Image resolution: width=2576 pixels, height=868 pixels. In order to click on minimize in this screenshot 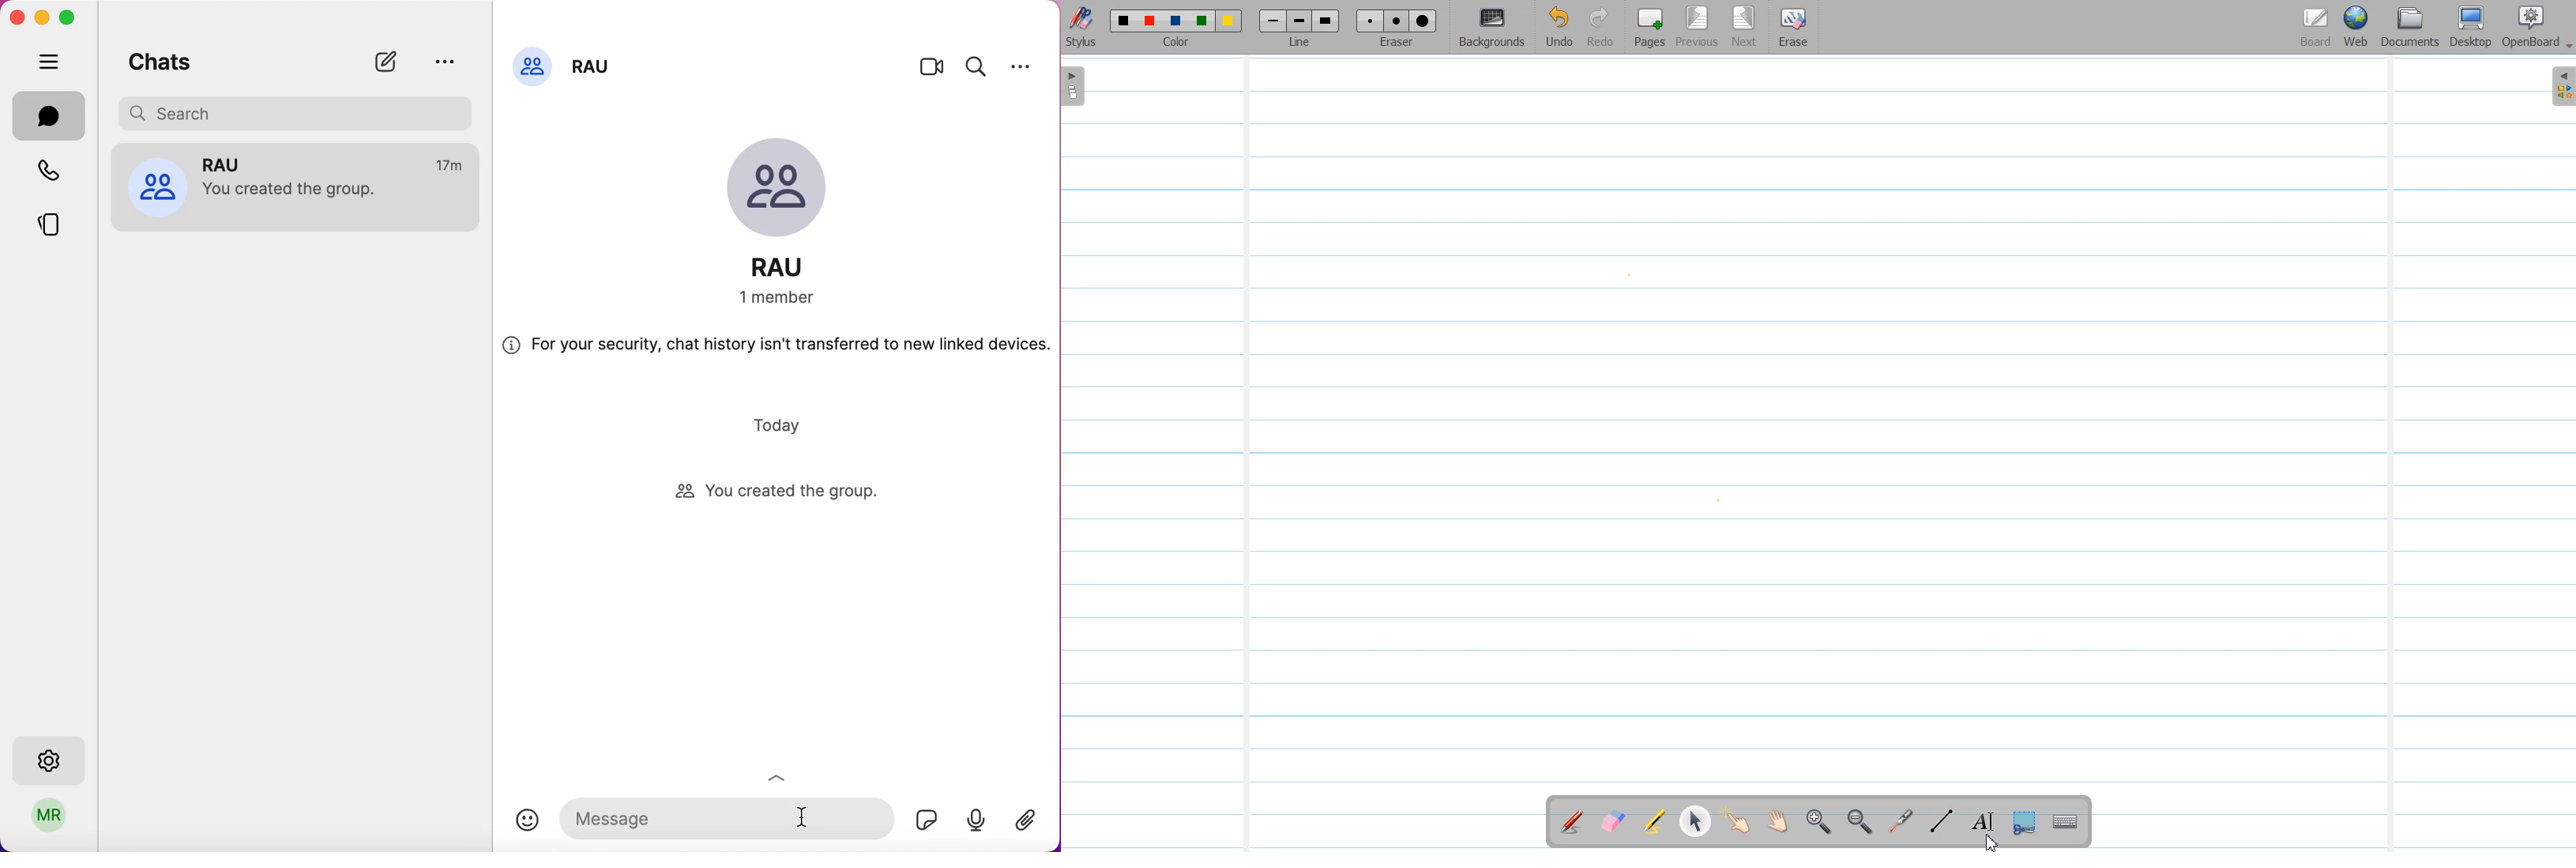, I will do `click(41, 17)`.